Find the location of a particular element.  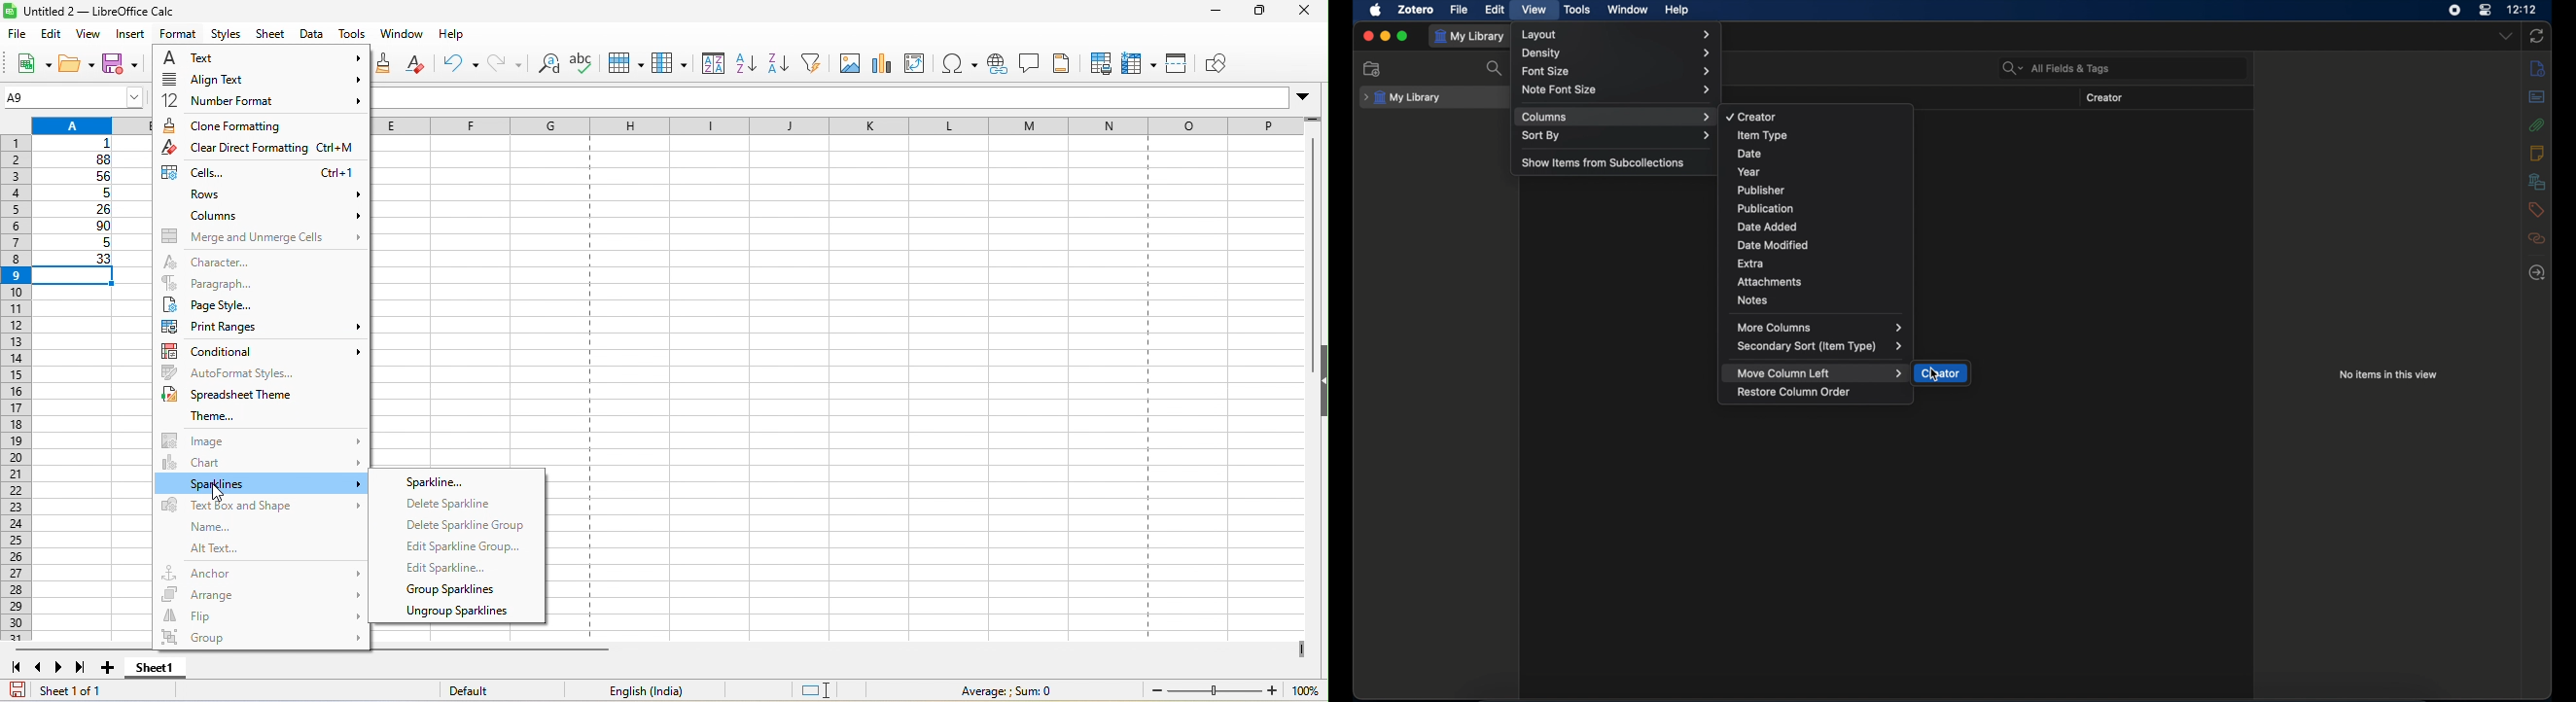

info is located at coordinates (2538, 70).